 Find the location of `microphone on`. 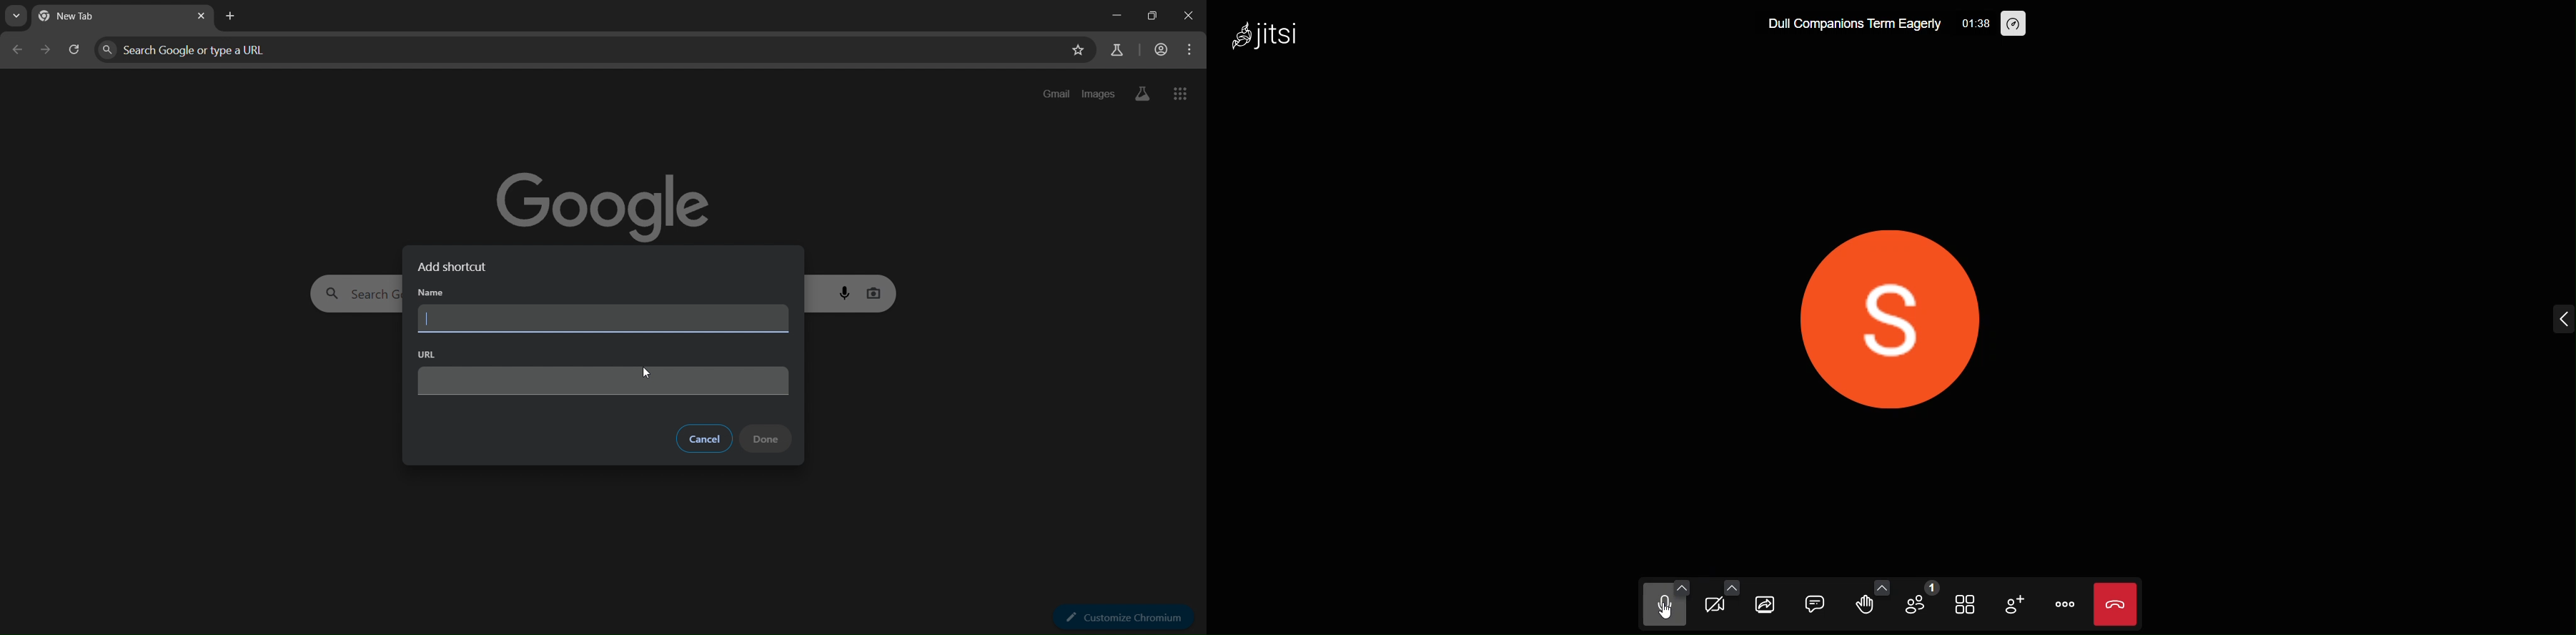

microphone on is located at coordinates (1660, 608).